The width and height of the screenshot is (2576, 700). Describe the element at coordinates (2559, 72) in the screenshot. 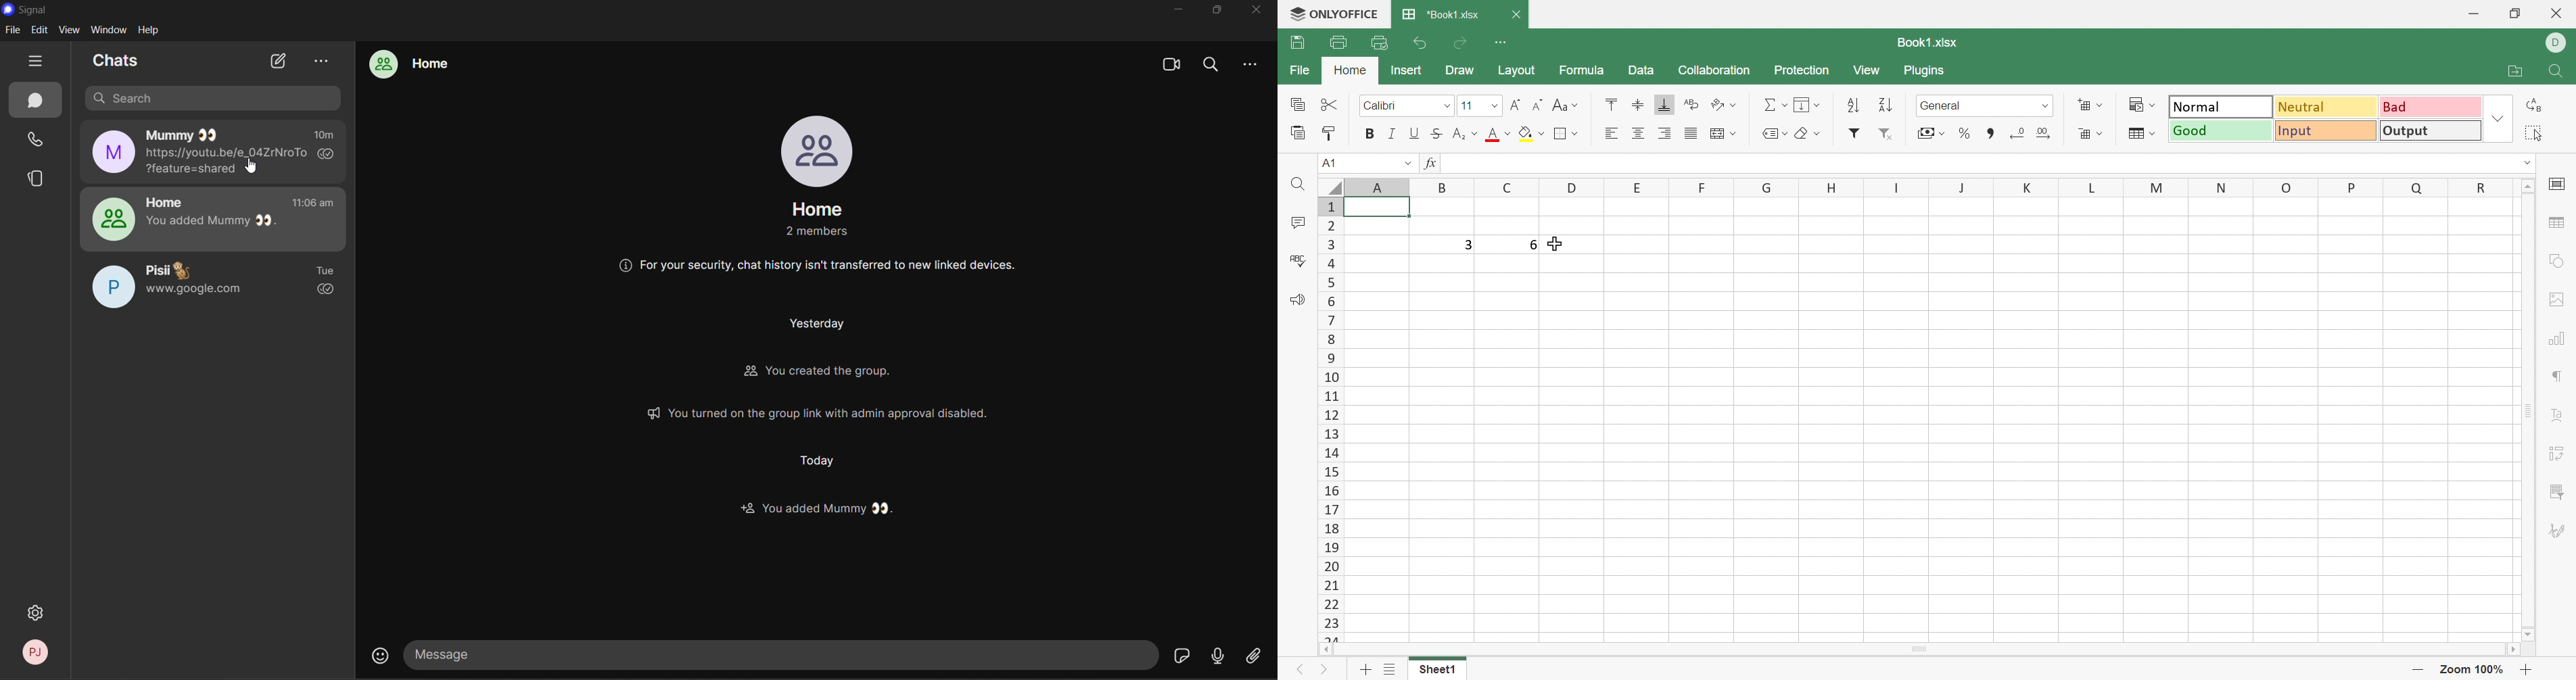

I see `Find` at that location.